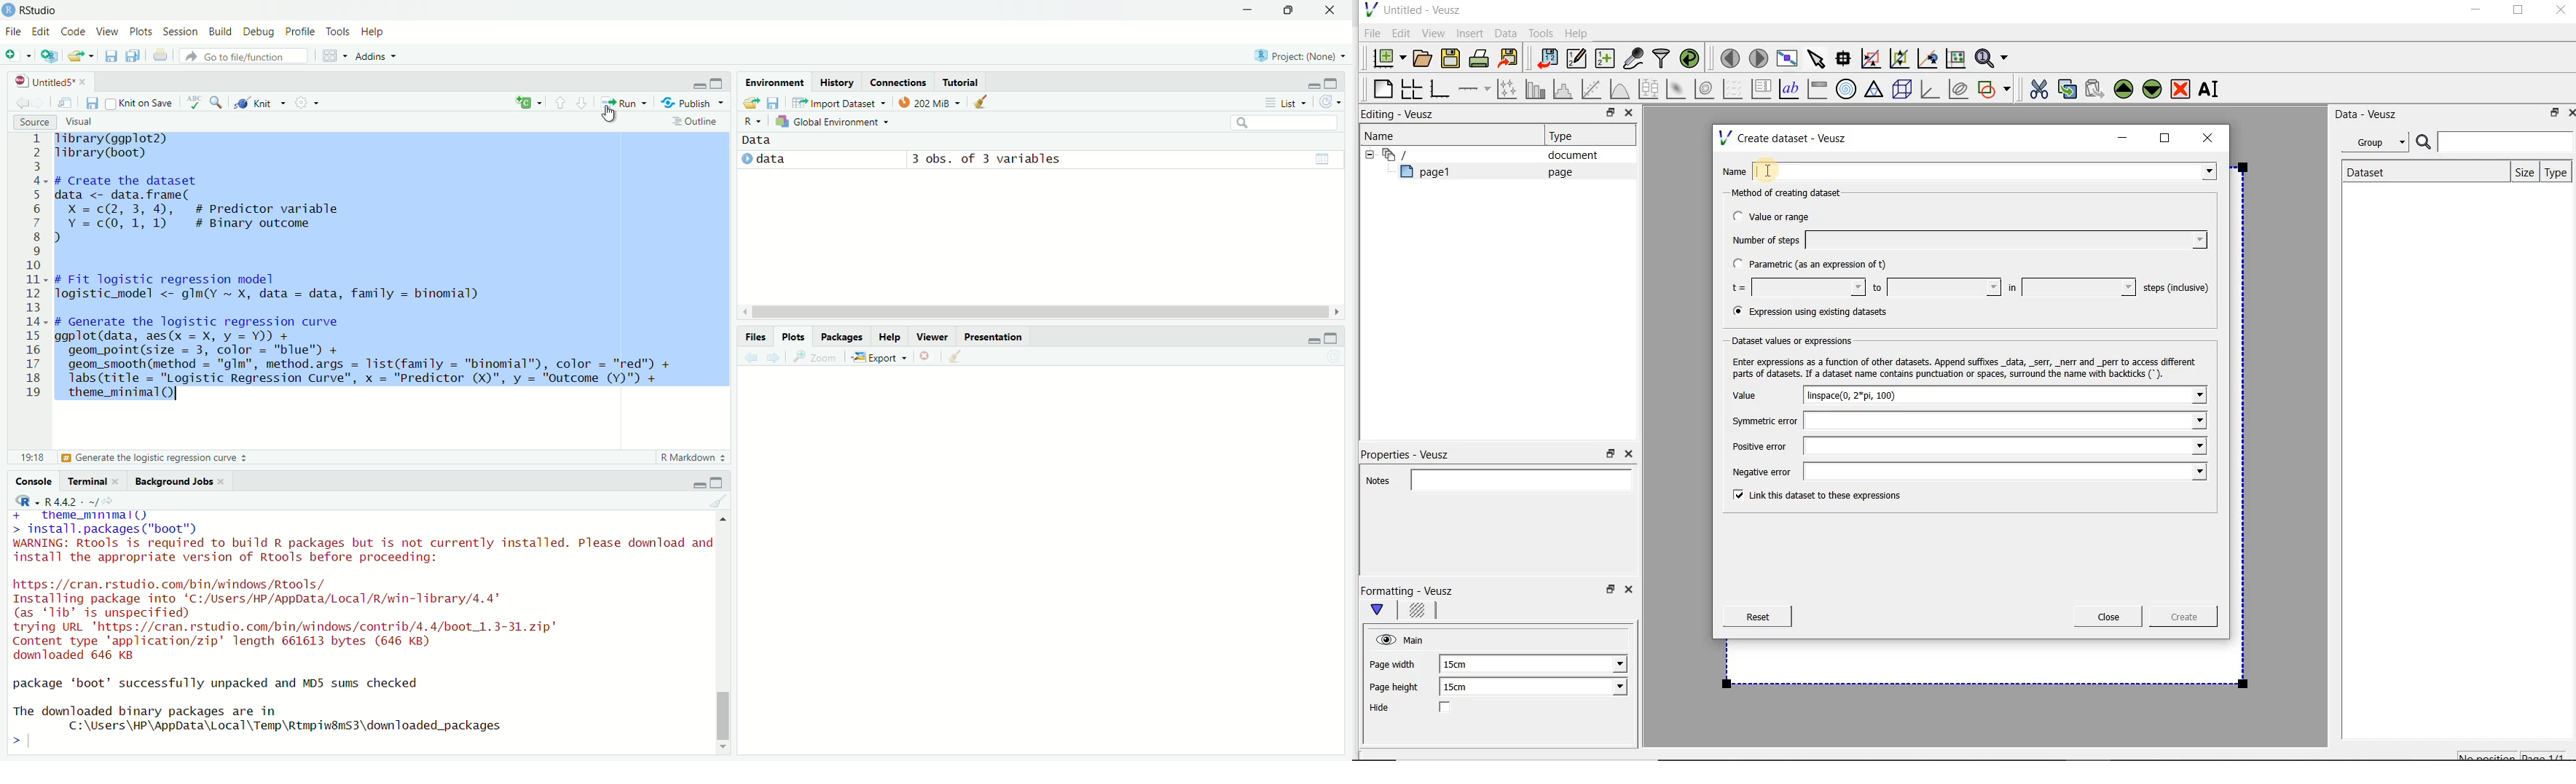 This screenshot has width=2576, height=784. What do you see at coordinates (751, 358) in the screenshot?
I see `Previous plot` at bounding box center [751, 358].